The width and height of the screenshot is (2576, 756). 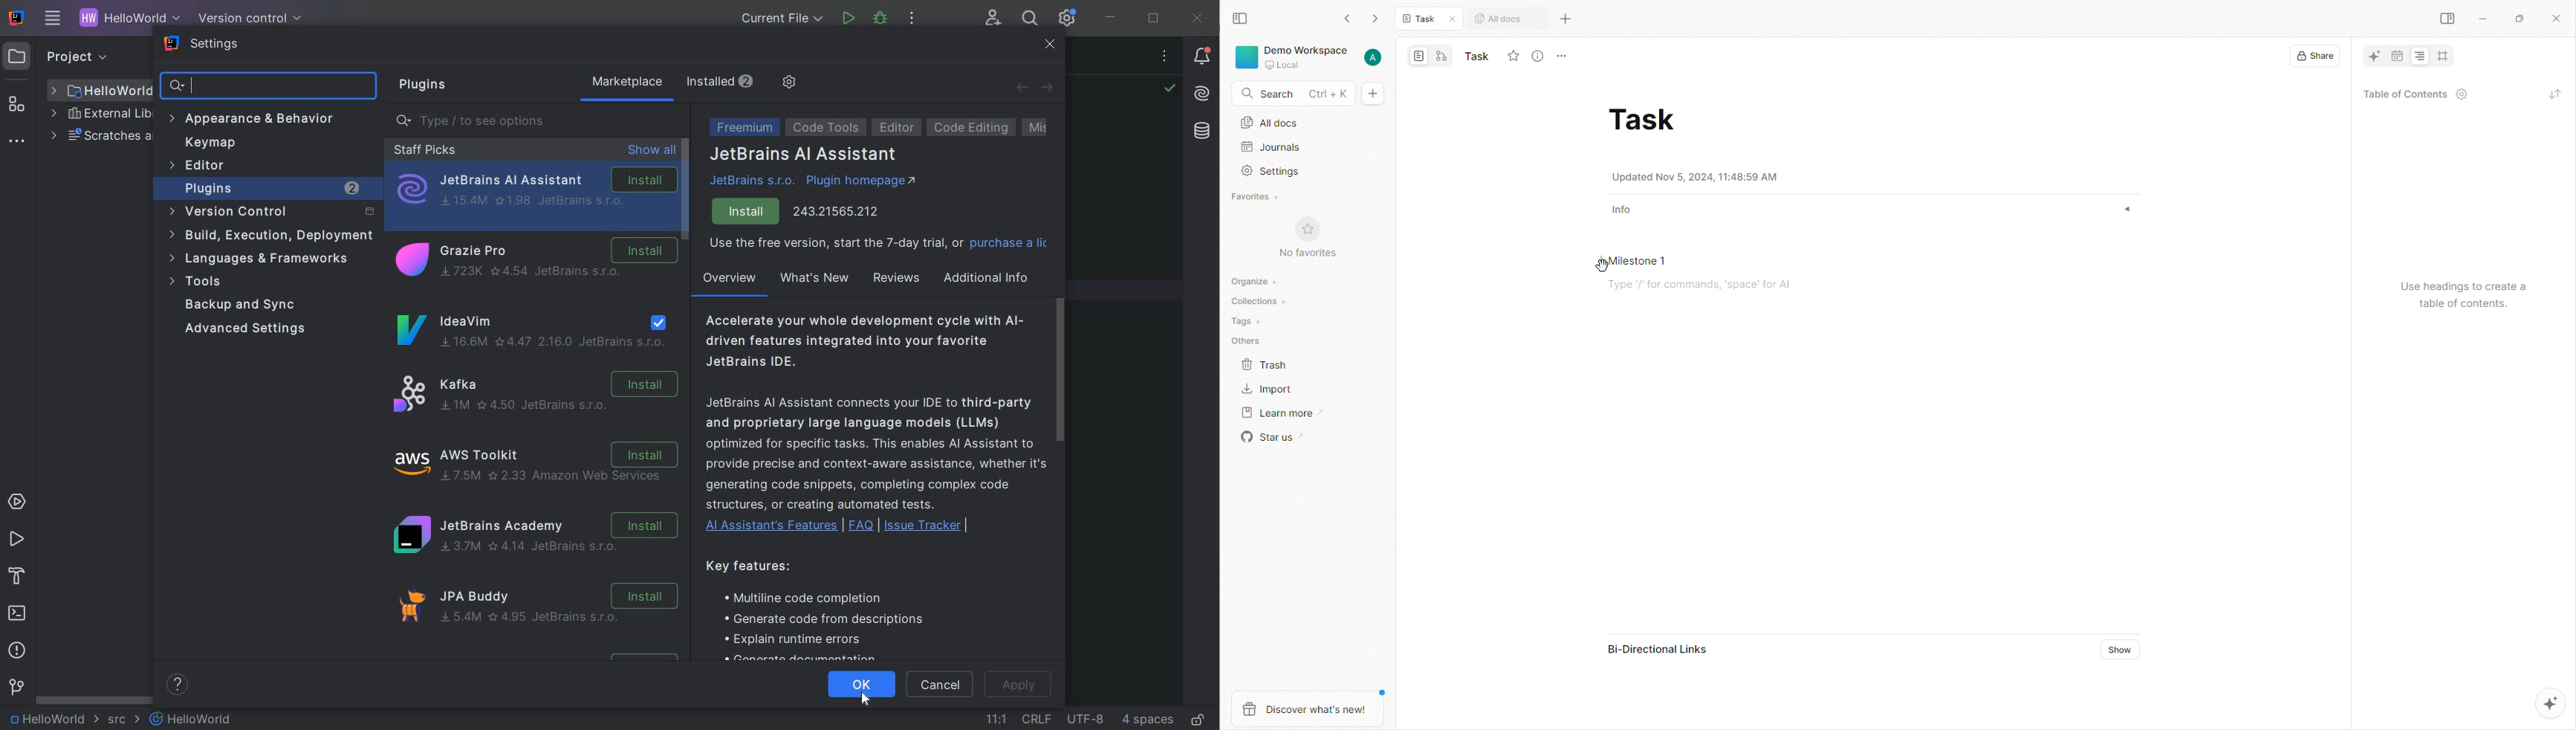 I want to click on plugins, so click(x=419, y=85).